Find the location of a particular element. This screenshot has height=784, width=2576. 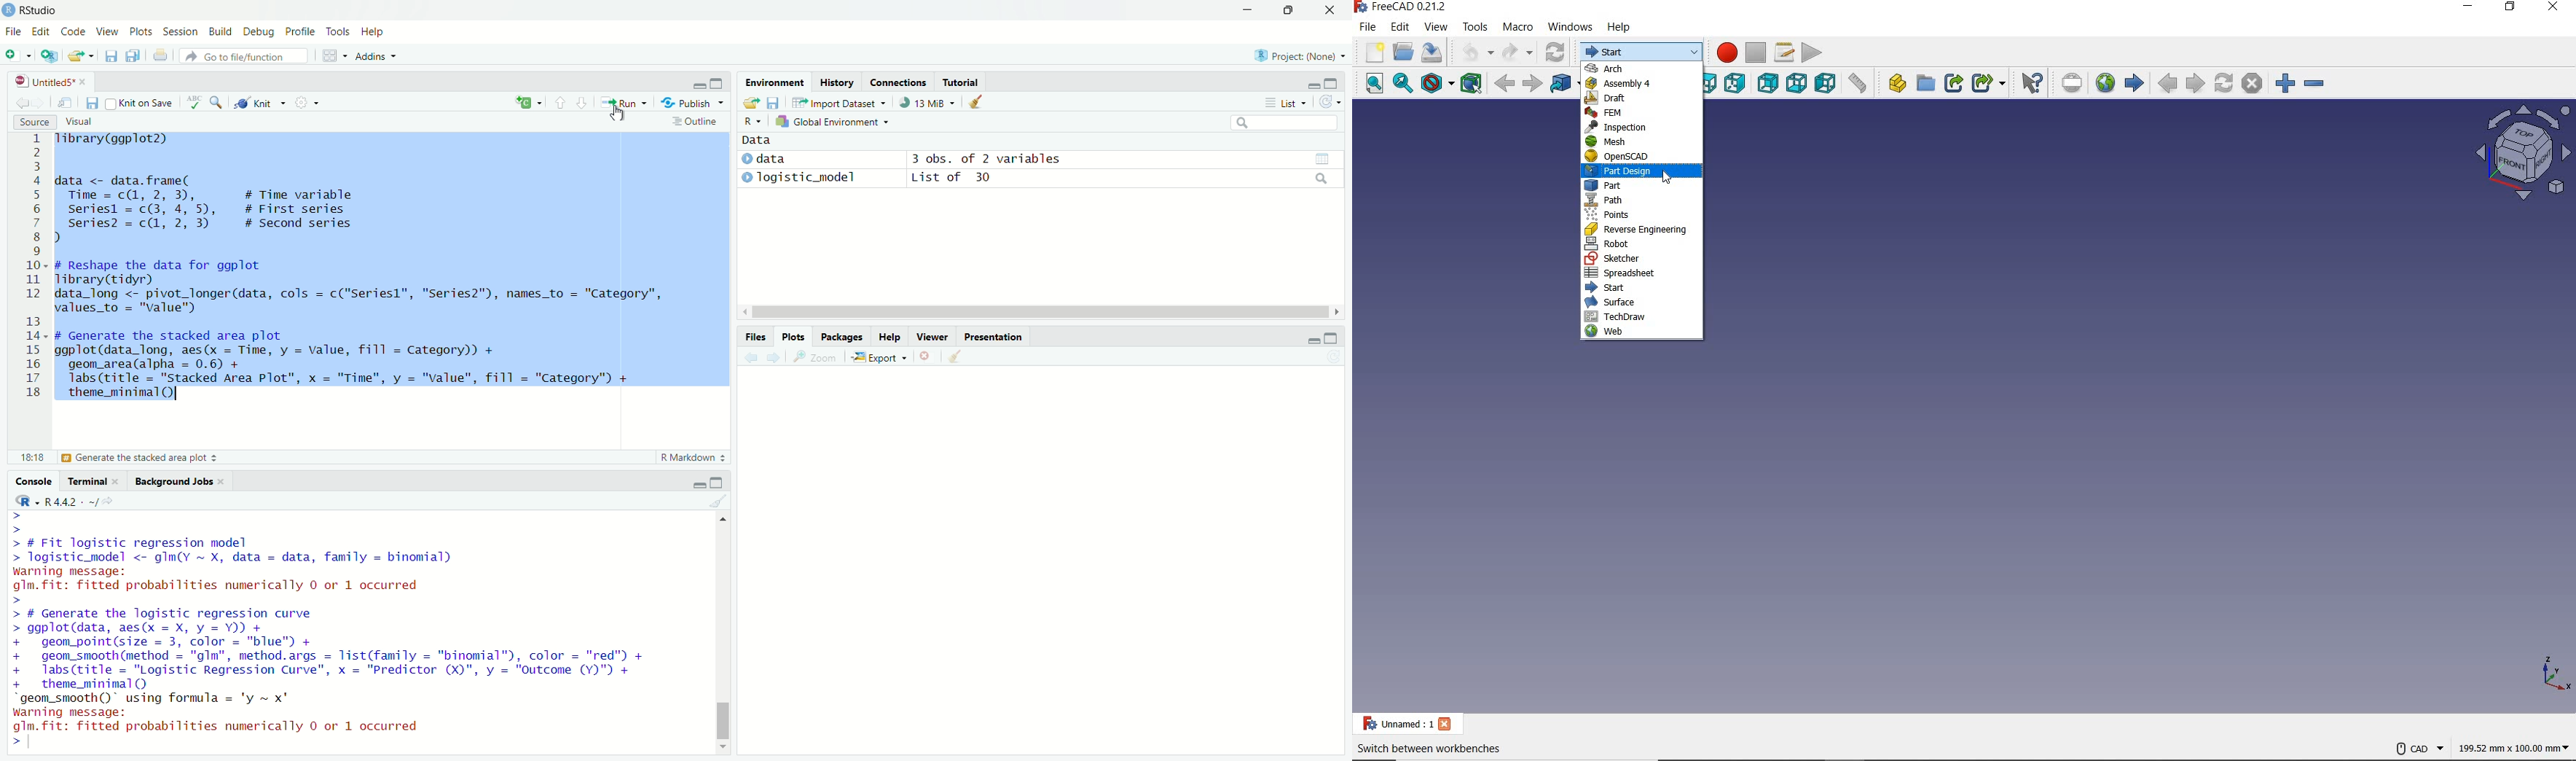

Knit is located at coordinates (261, 104).